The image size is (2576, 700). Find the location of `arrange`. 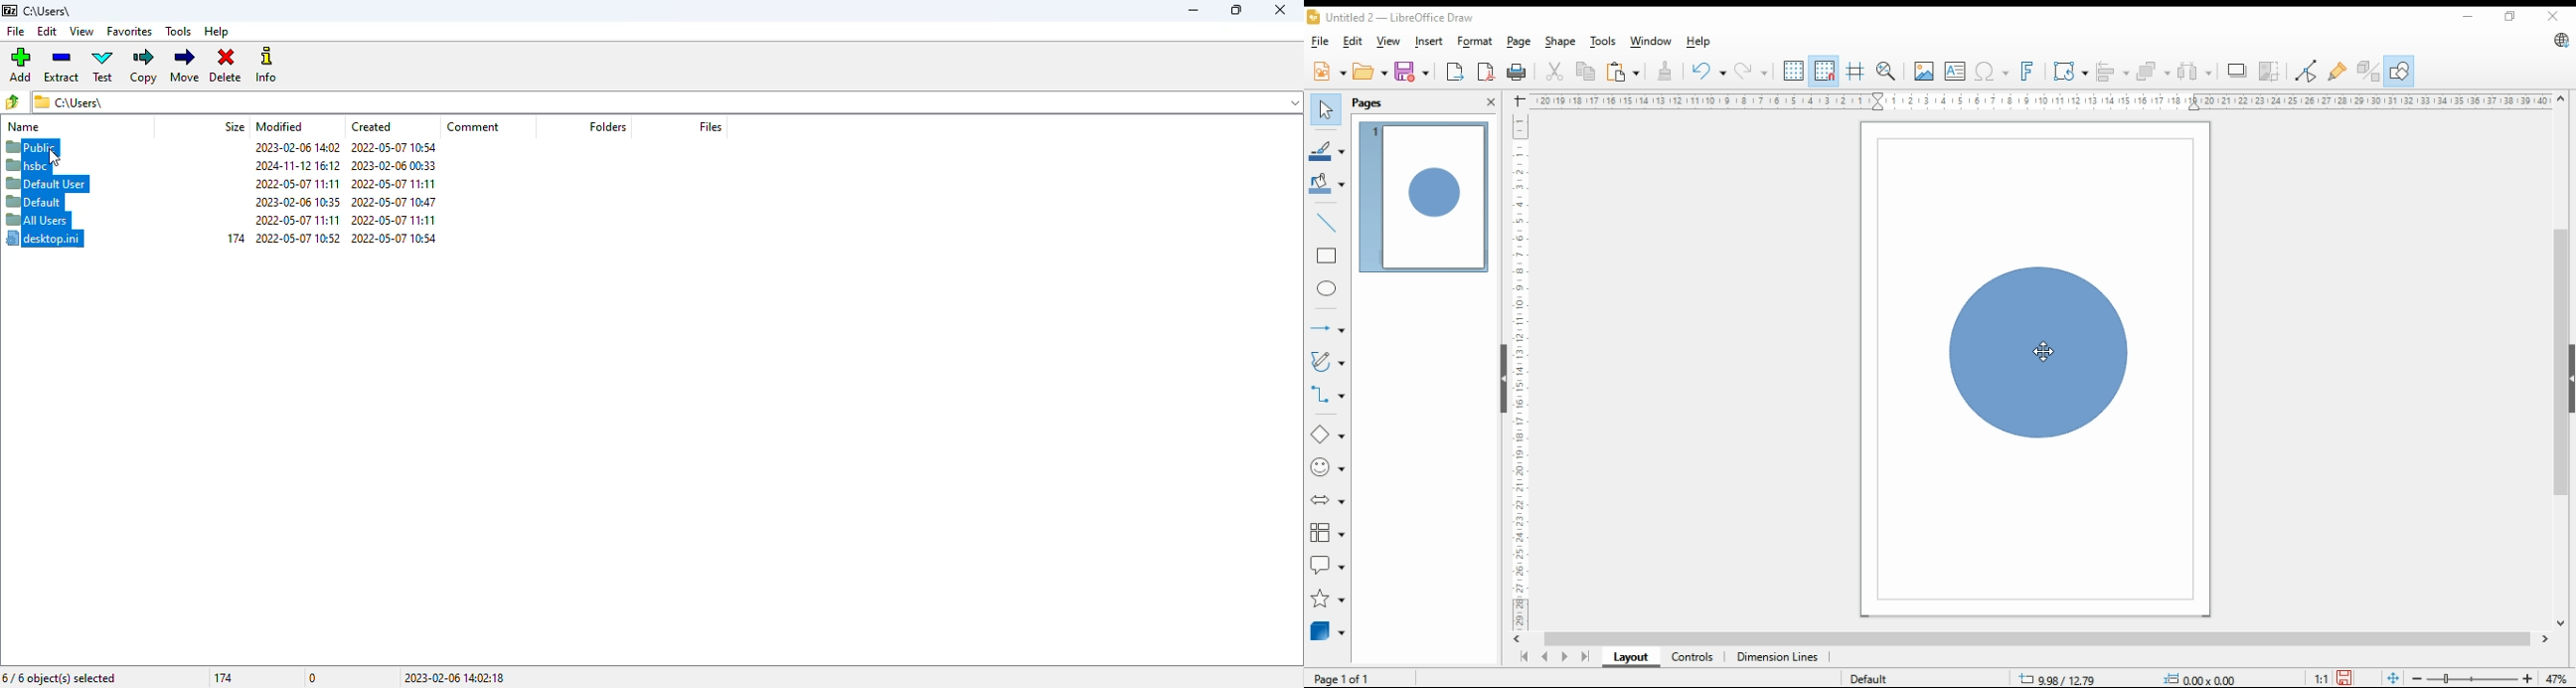

arrange is located at coordinates (2153, 71).